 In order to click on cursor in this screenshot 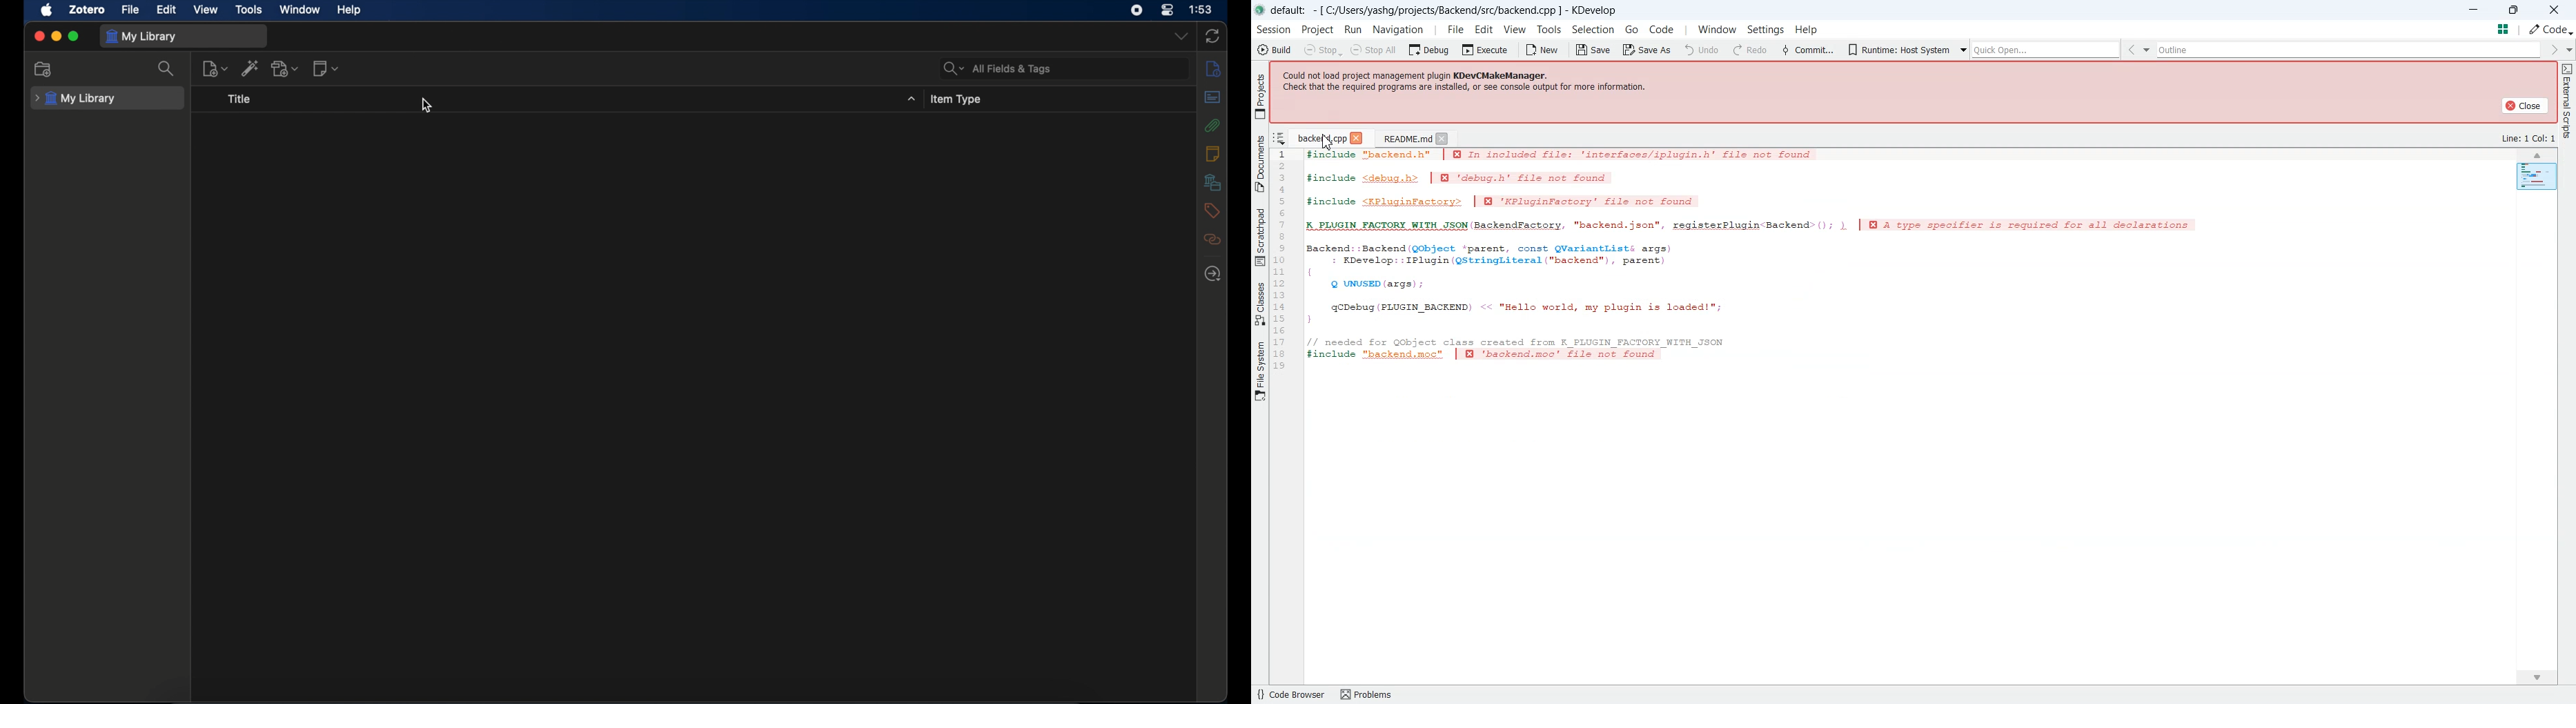, I will do `click(428, 106)`.